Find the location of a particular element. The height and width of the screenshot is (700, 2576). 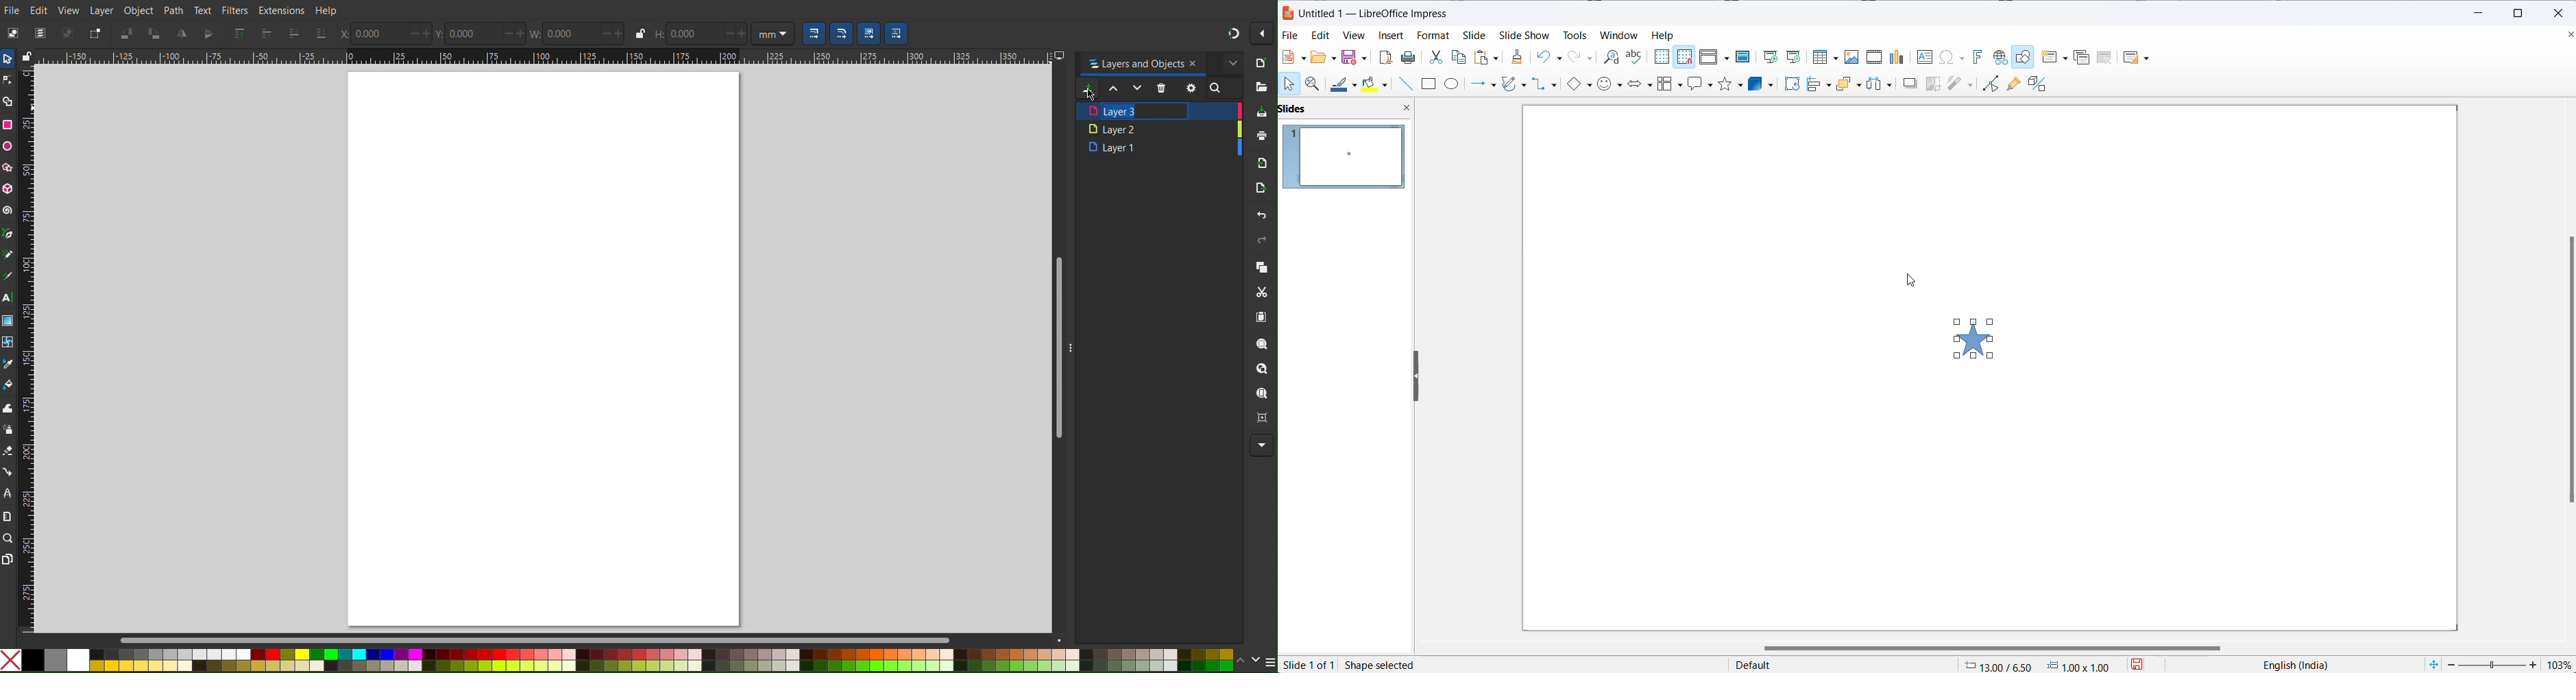

help is located at coordinates (1668, 35).